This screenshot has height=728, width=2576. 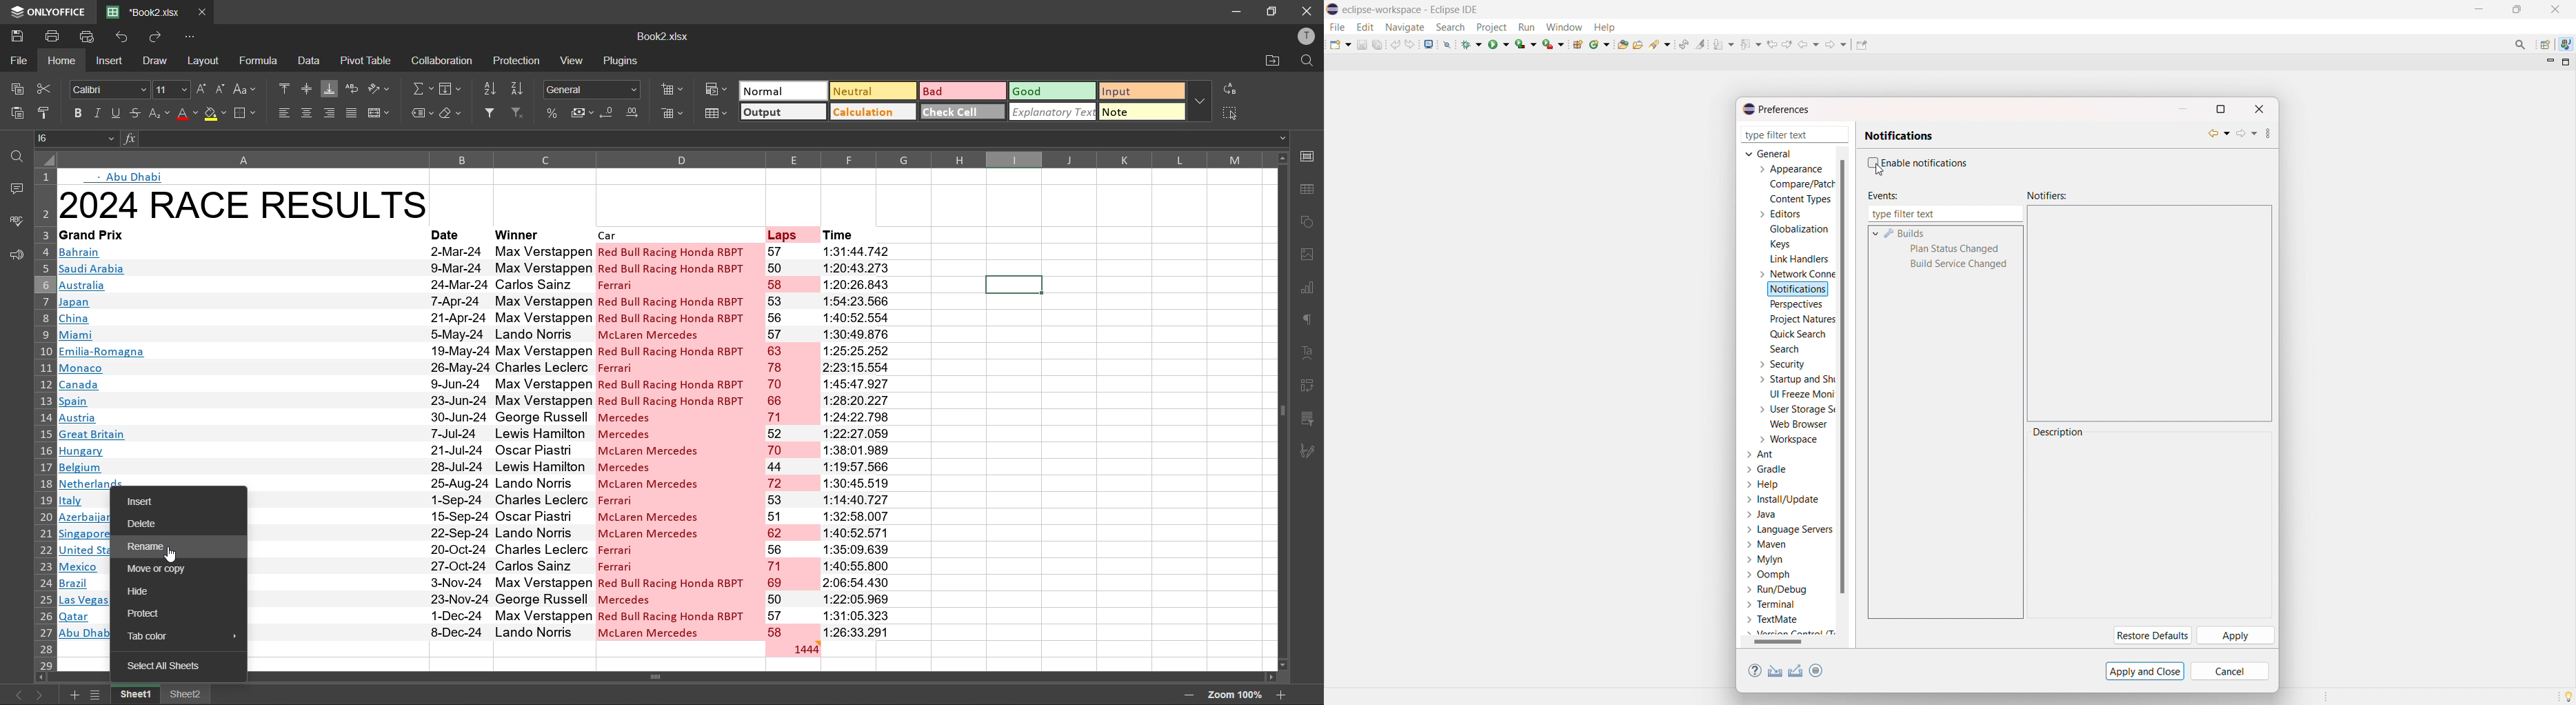 I want to click on plan status changed, so click(x=1956, y=249).